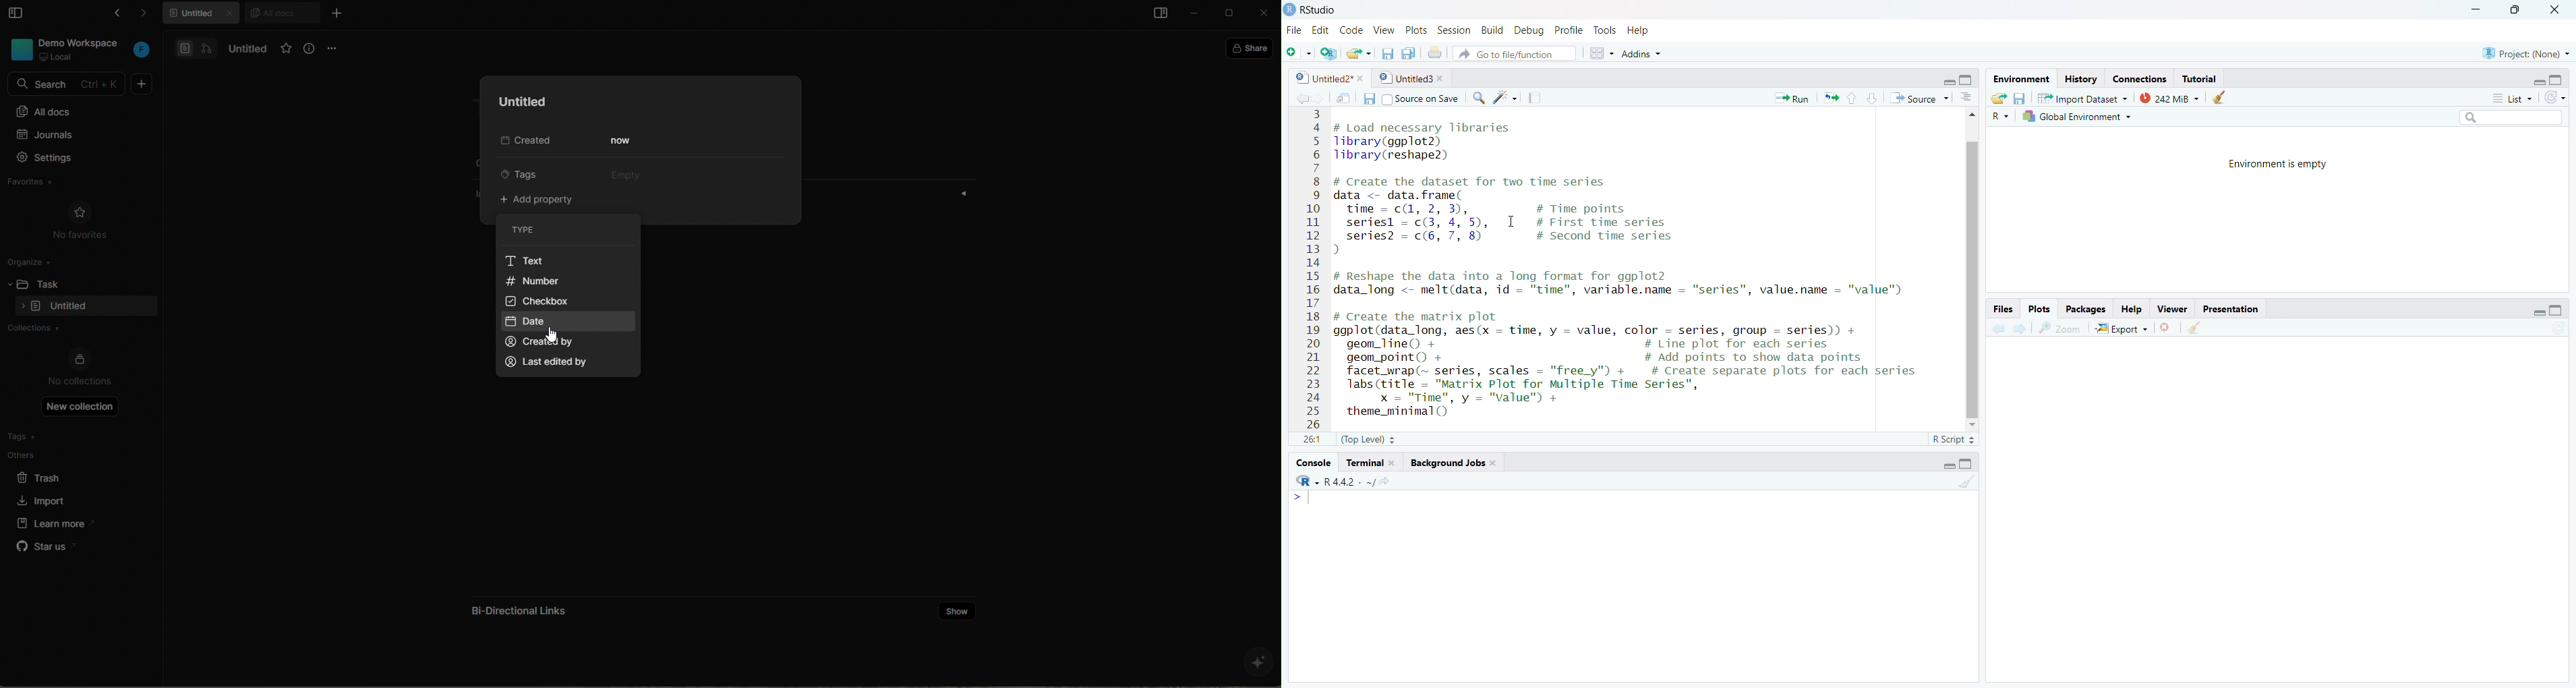 The width and height of the screenshot is (2576, 700). What do you see at coordinates (1533, 98) in the screenshot?
I see `compile report` at bounding box center [1533, 98].